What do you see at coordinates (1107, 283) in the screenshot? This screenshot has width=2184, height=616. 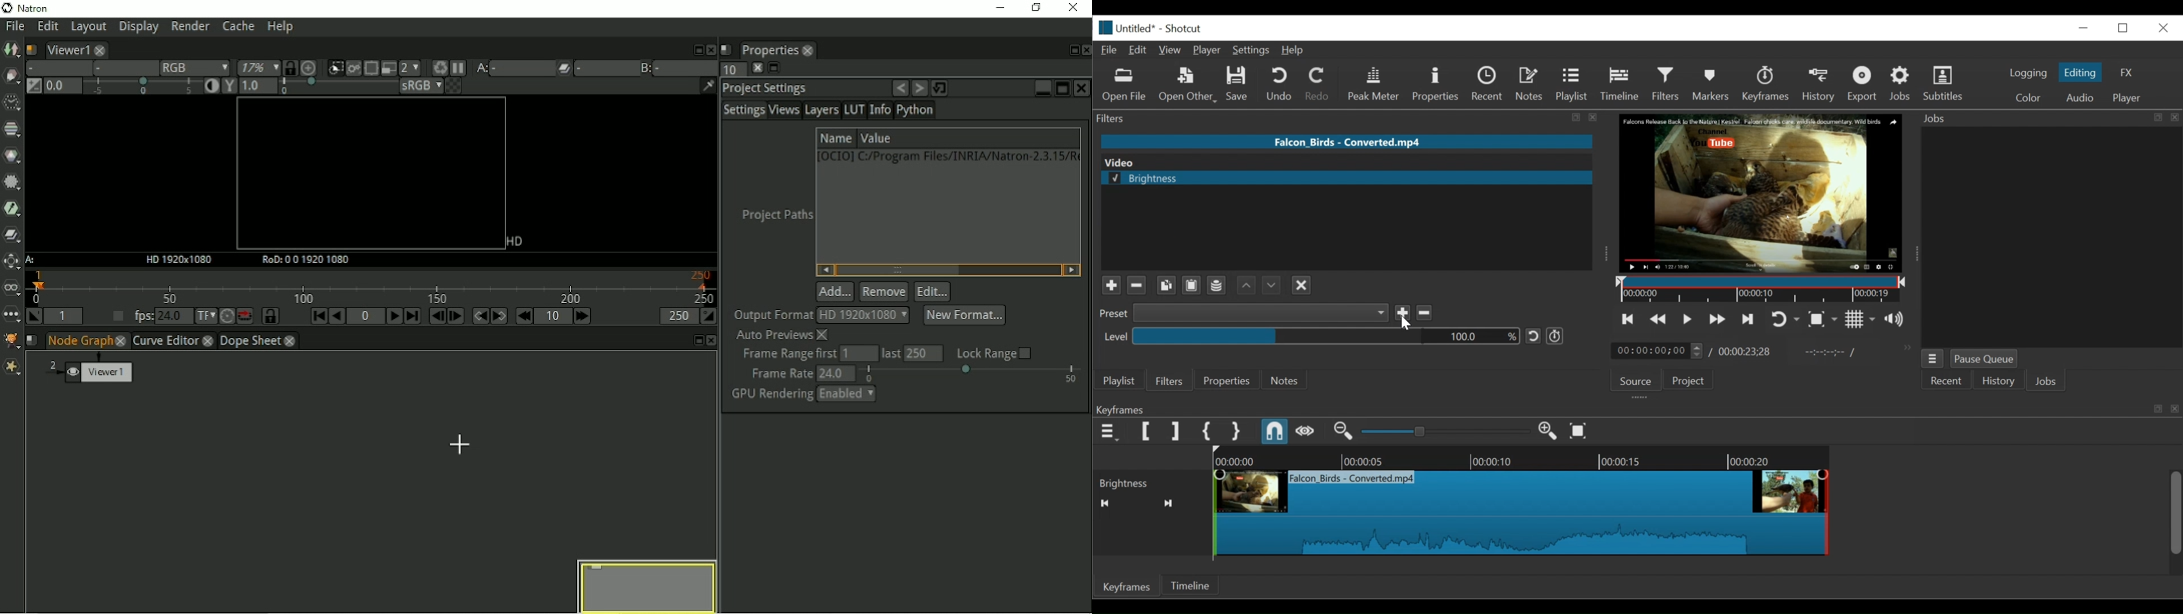 I see `Plus` at bounding box center [1107, 283].